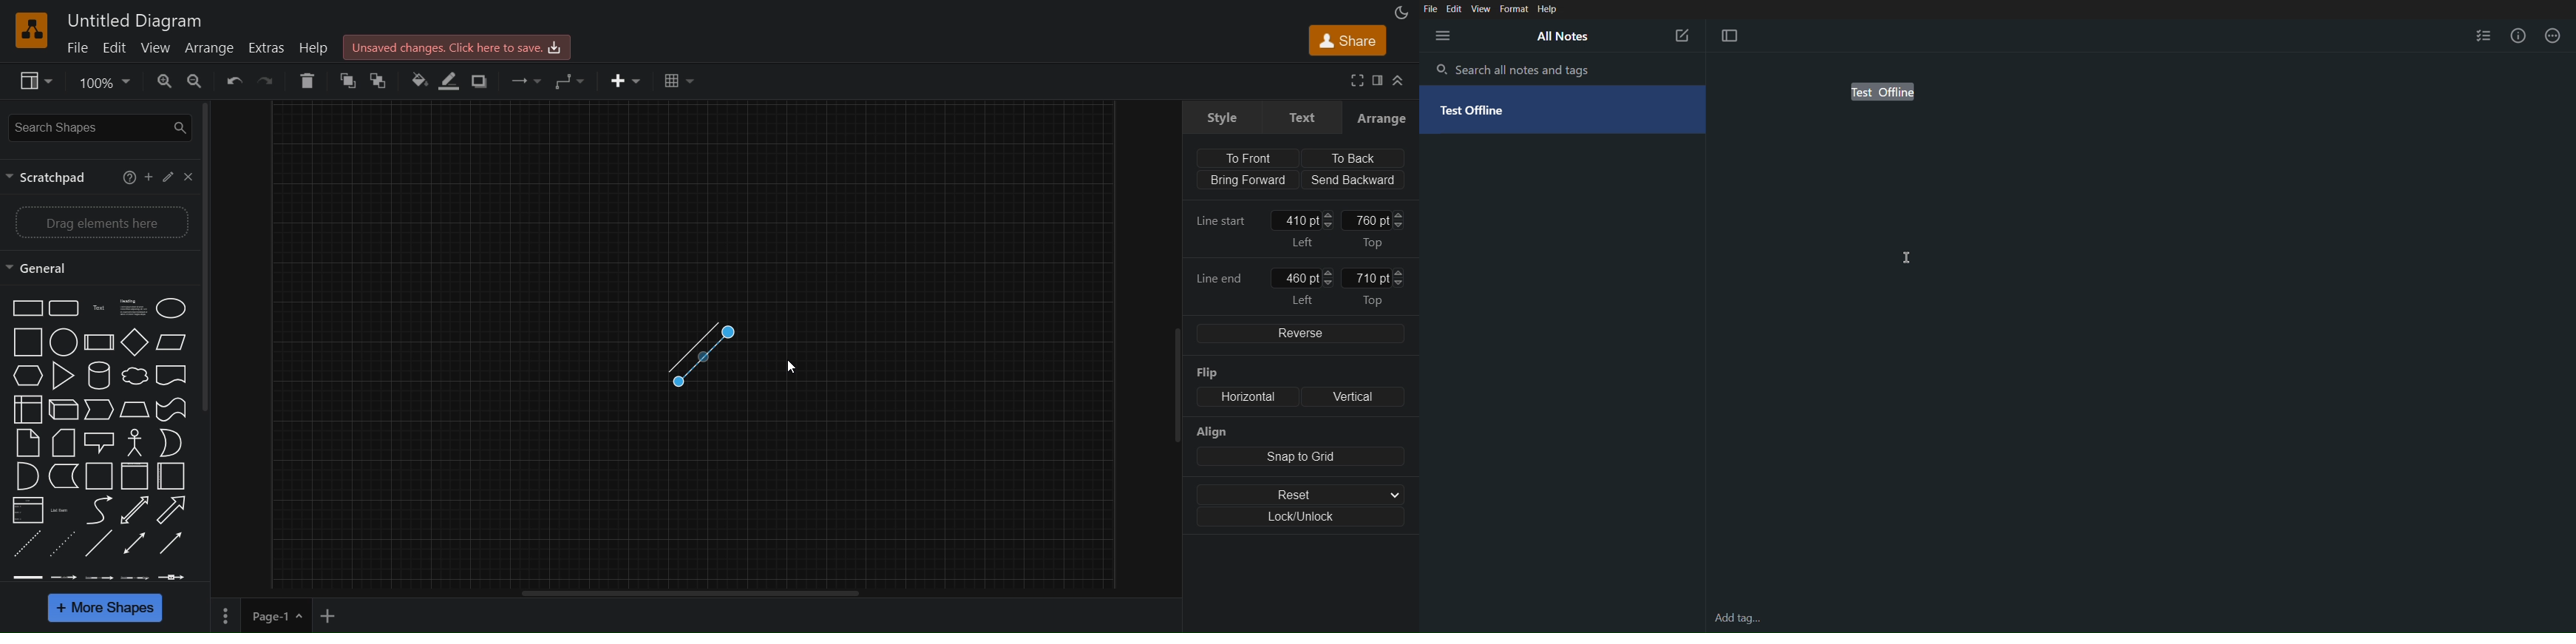 The width and height of the screenshot is (2576, 644). I want to click on Circle, so click(172, 307).